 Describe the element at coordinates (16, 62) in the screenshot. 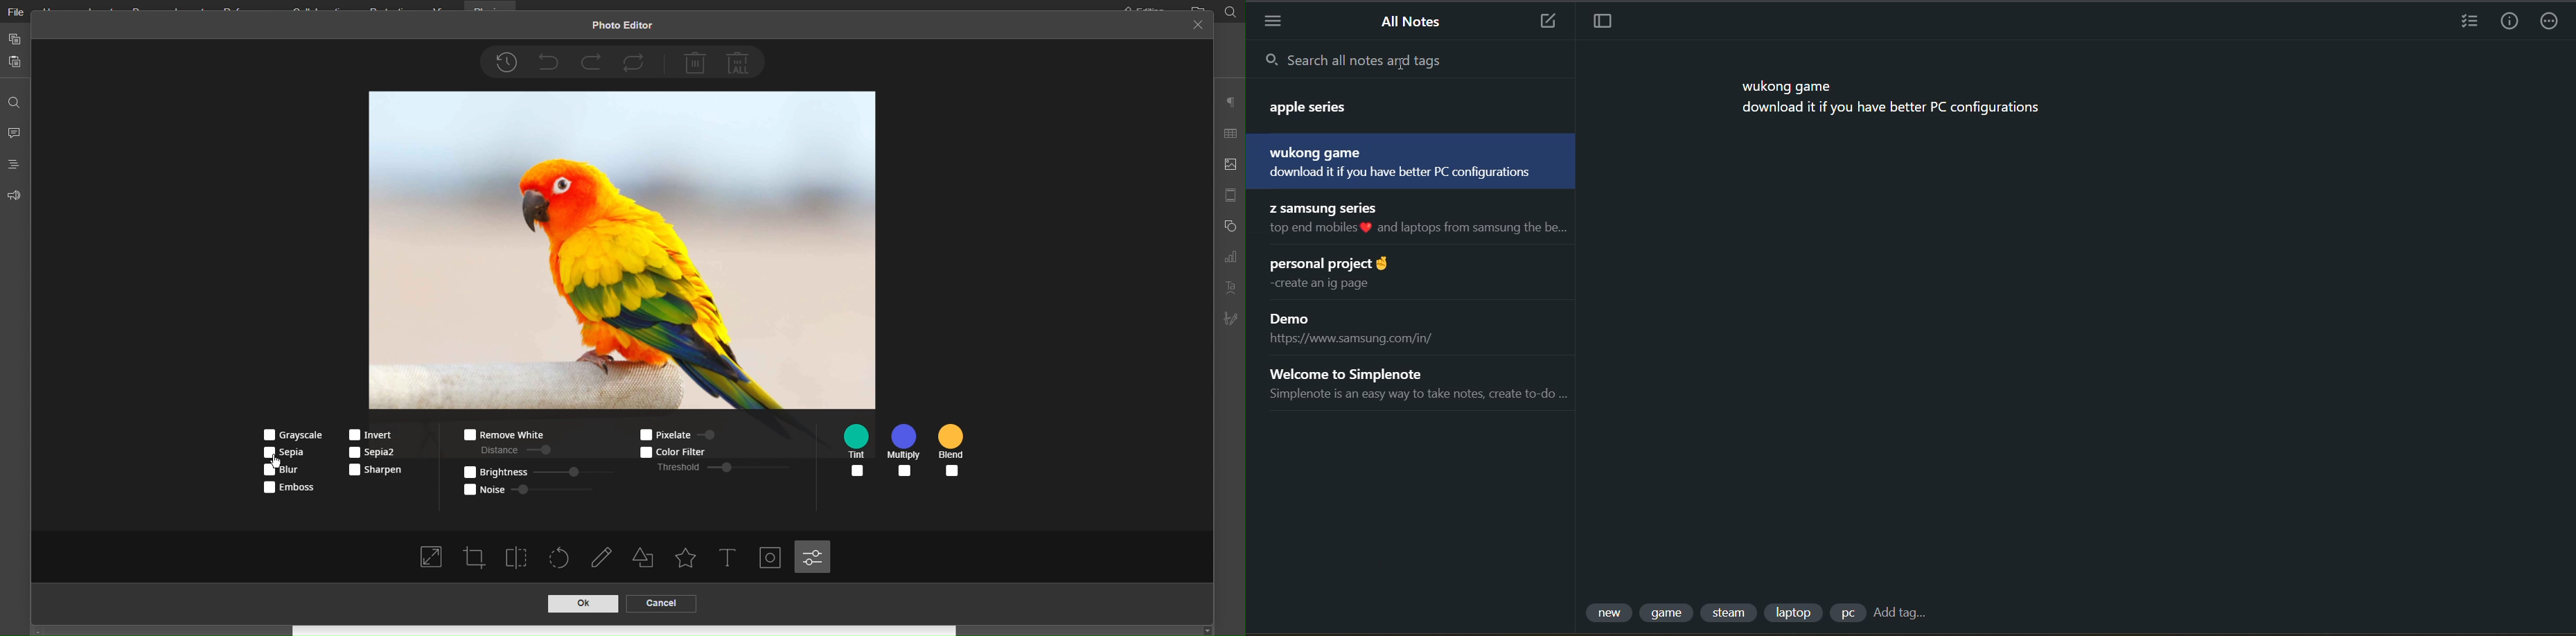

I see `Paste` at that location.